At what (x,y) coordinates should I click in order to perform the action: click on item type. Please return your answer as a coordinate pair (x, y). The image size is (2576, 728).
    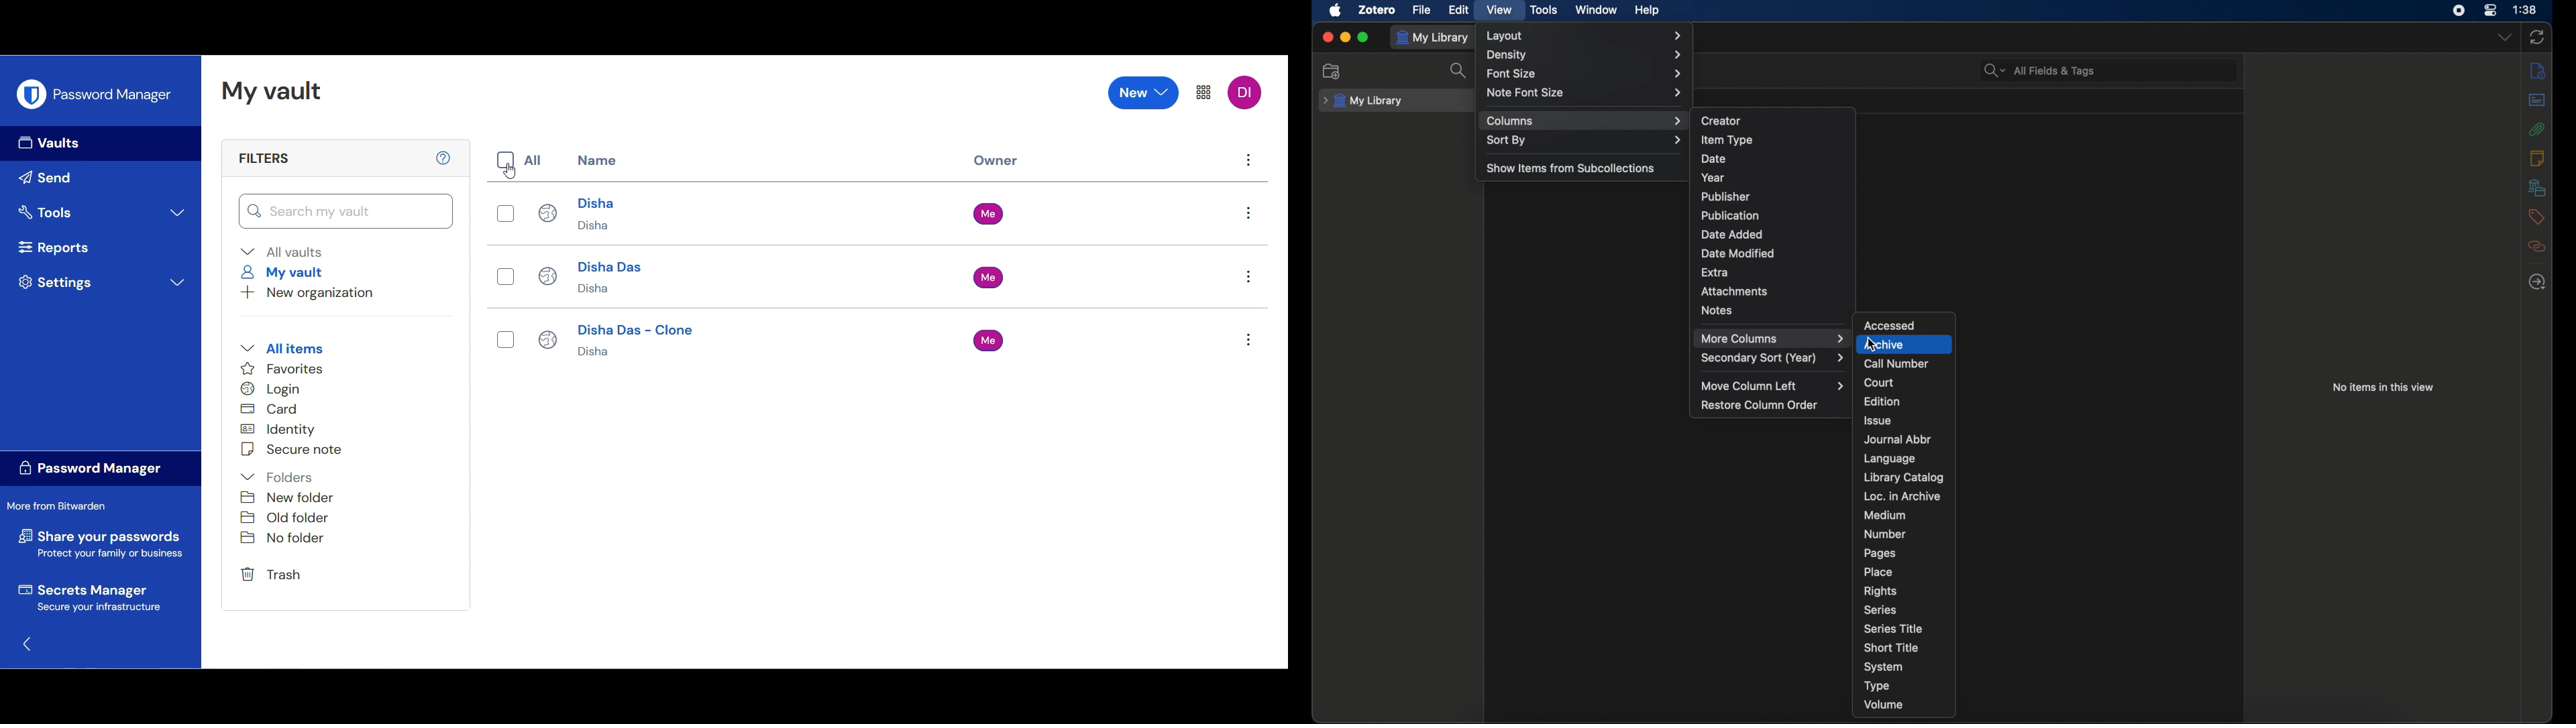
    Looking at the image, I should click on (1727, 139).